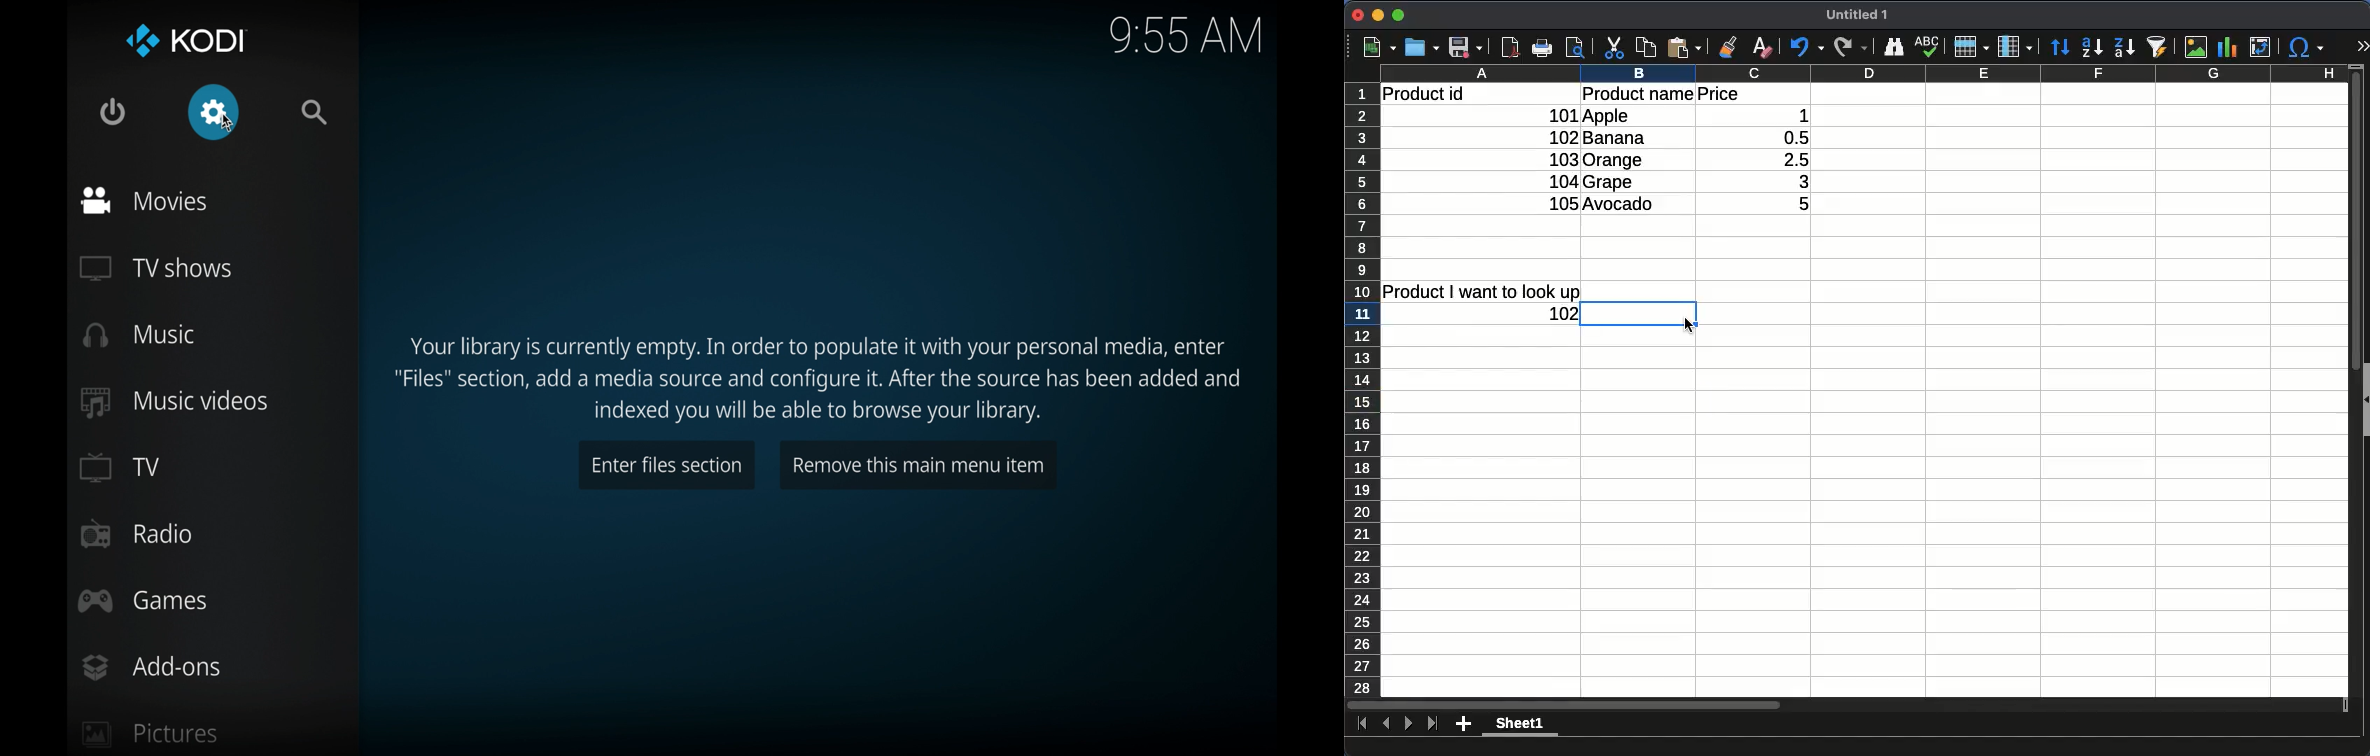 The height and width of the screenshot is (756, 2380). Describe the element at coordinates (1379, 48) in the screenshot. I see `new` at that location.